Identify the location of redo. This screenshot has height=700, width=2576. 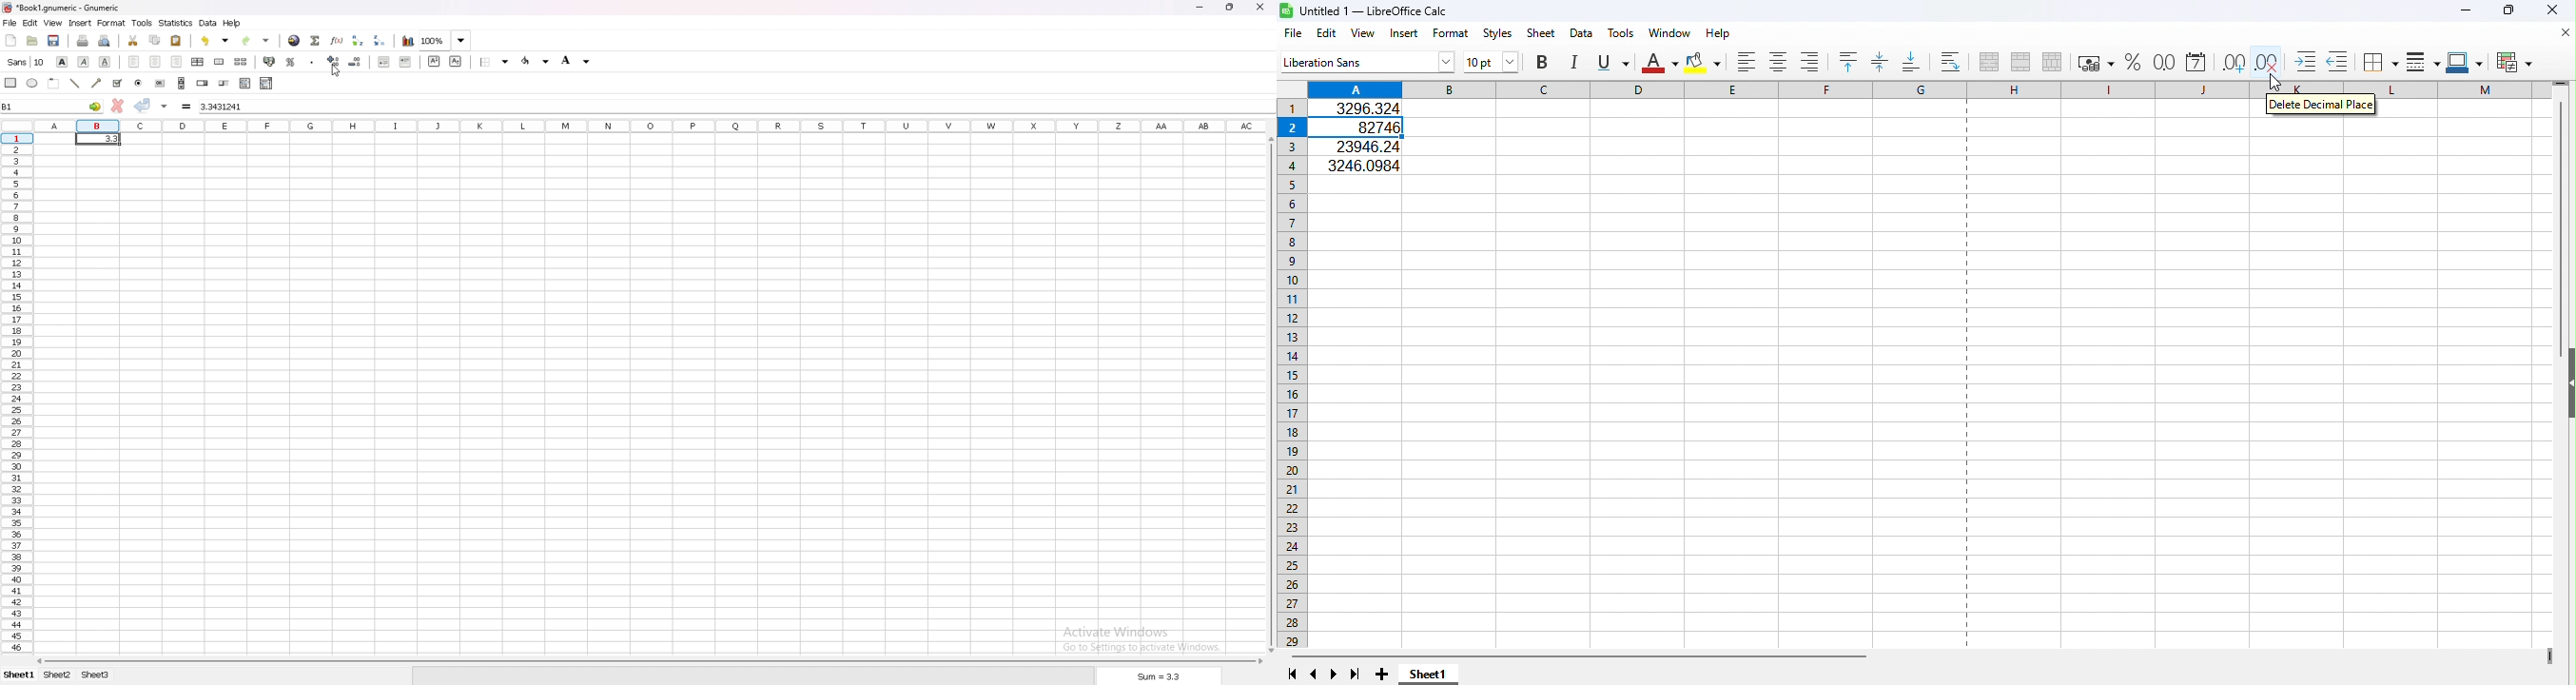
(256, 41).